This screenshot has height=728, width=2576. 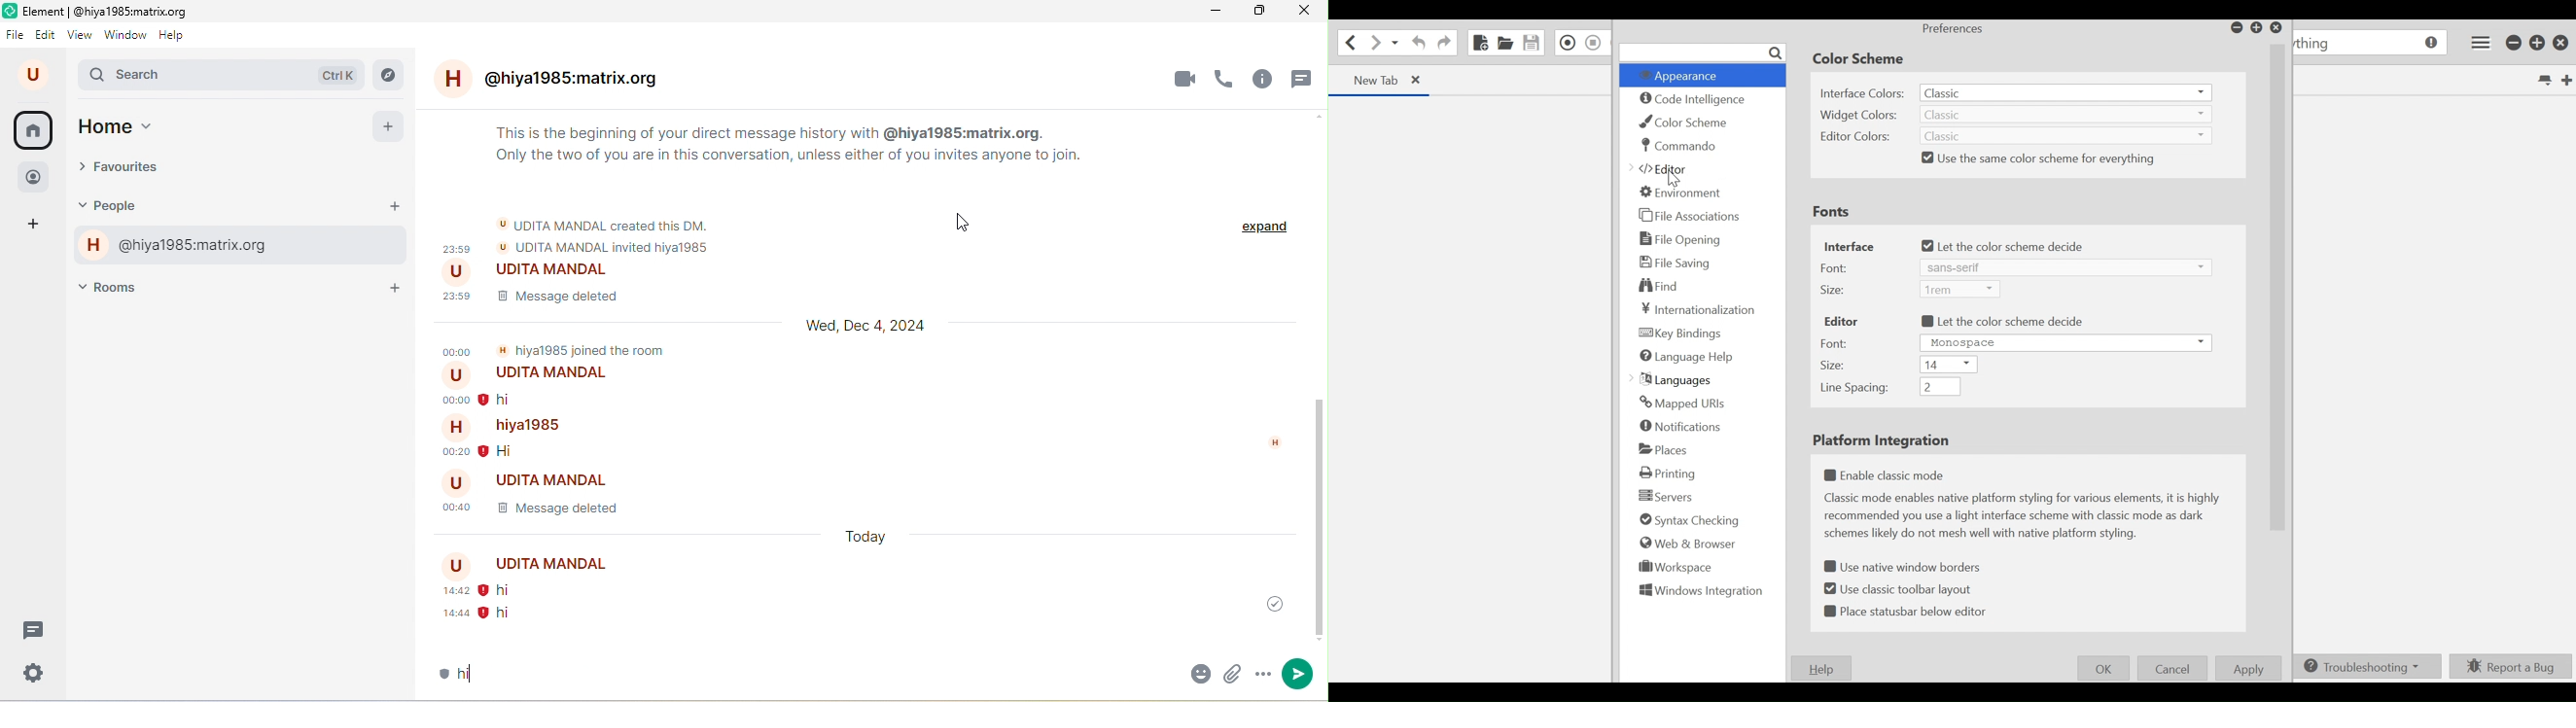 What do you see at coordinates (533, 374) in the screenshot?
I see `udita mandal` at bounding box center [533, 374].